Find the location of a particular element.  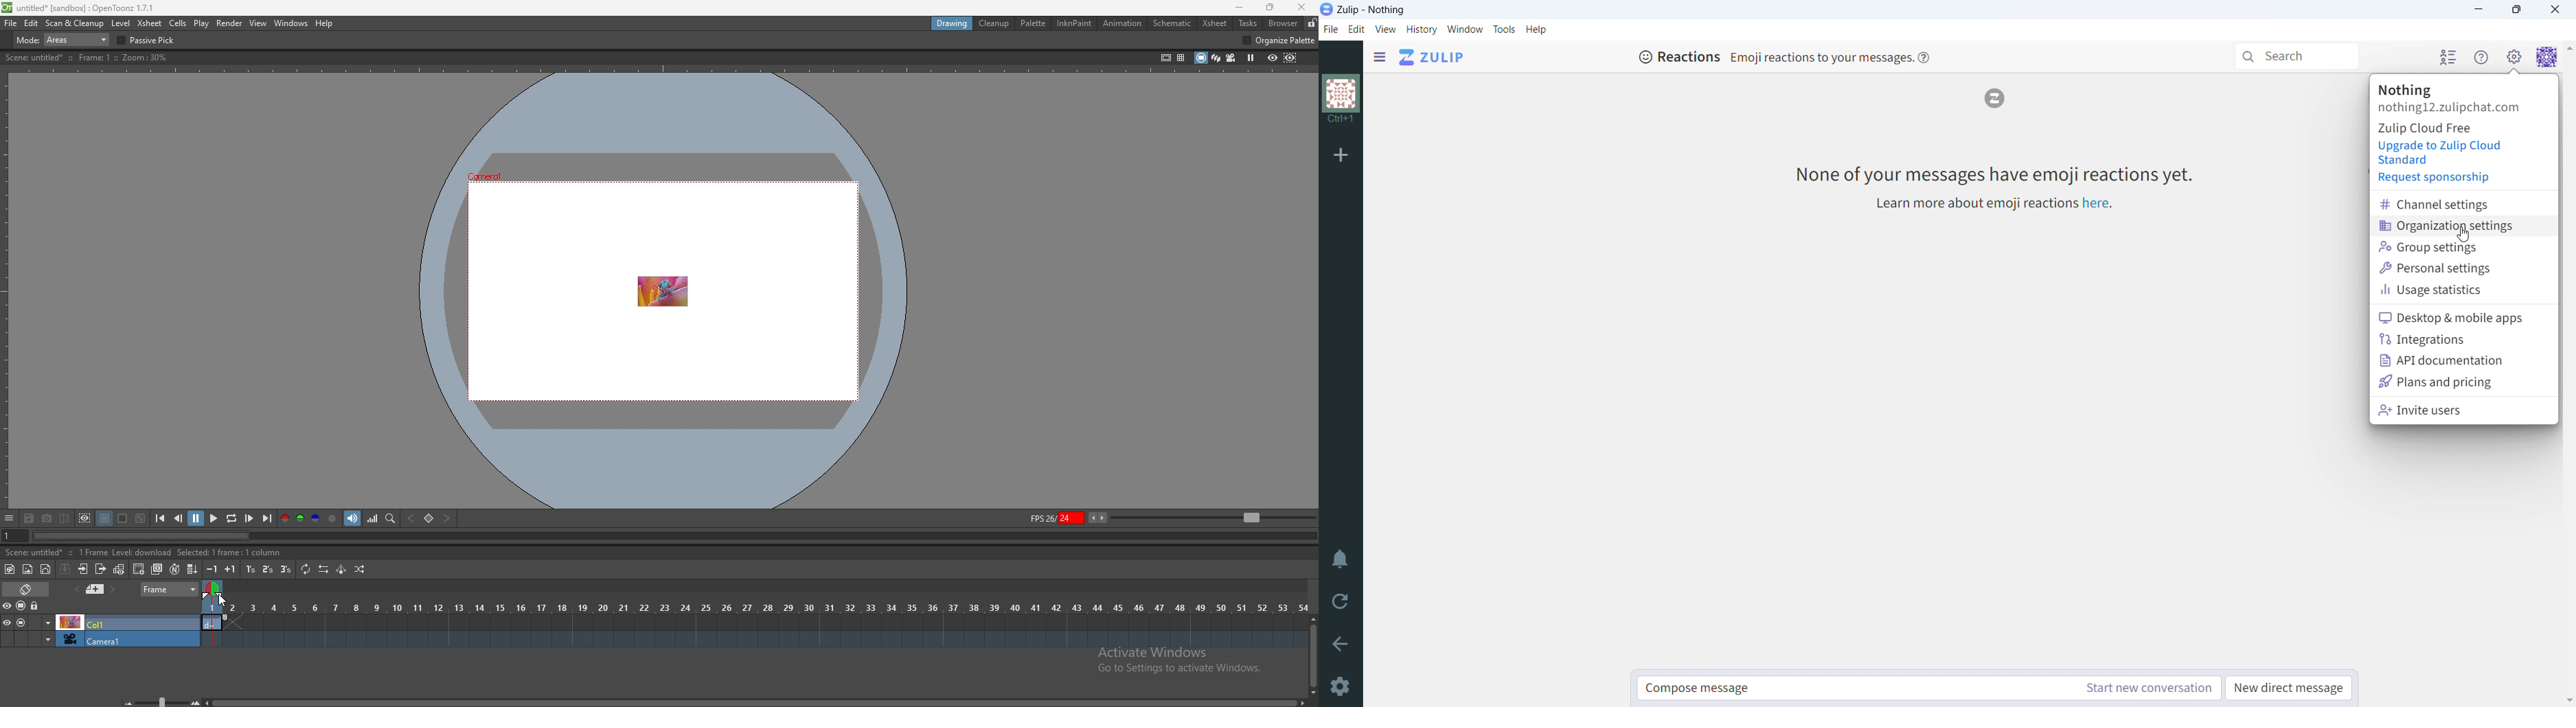

palette is located at coordinates (1034, 23).